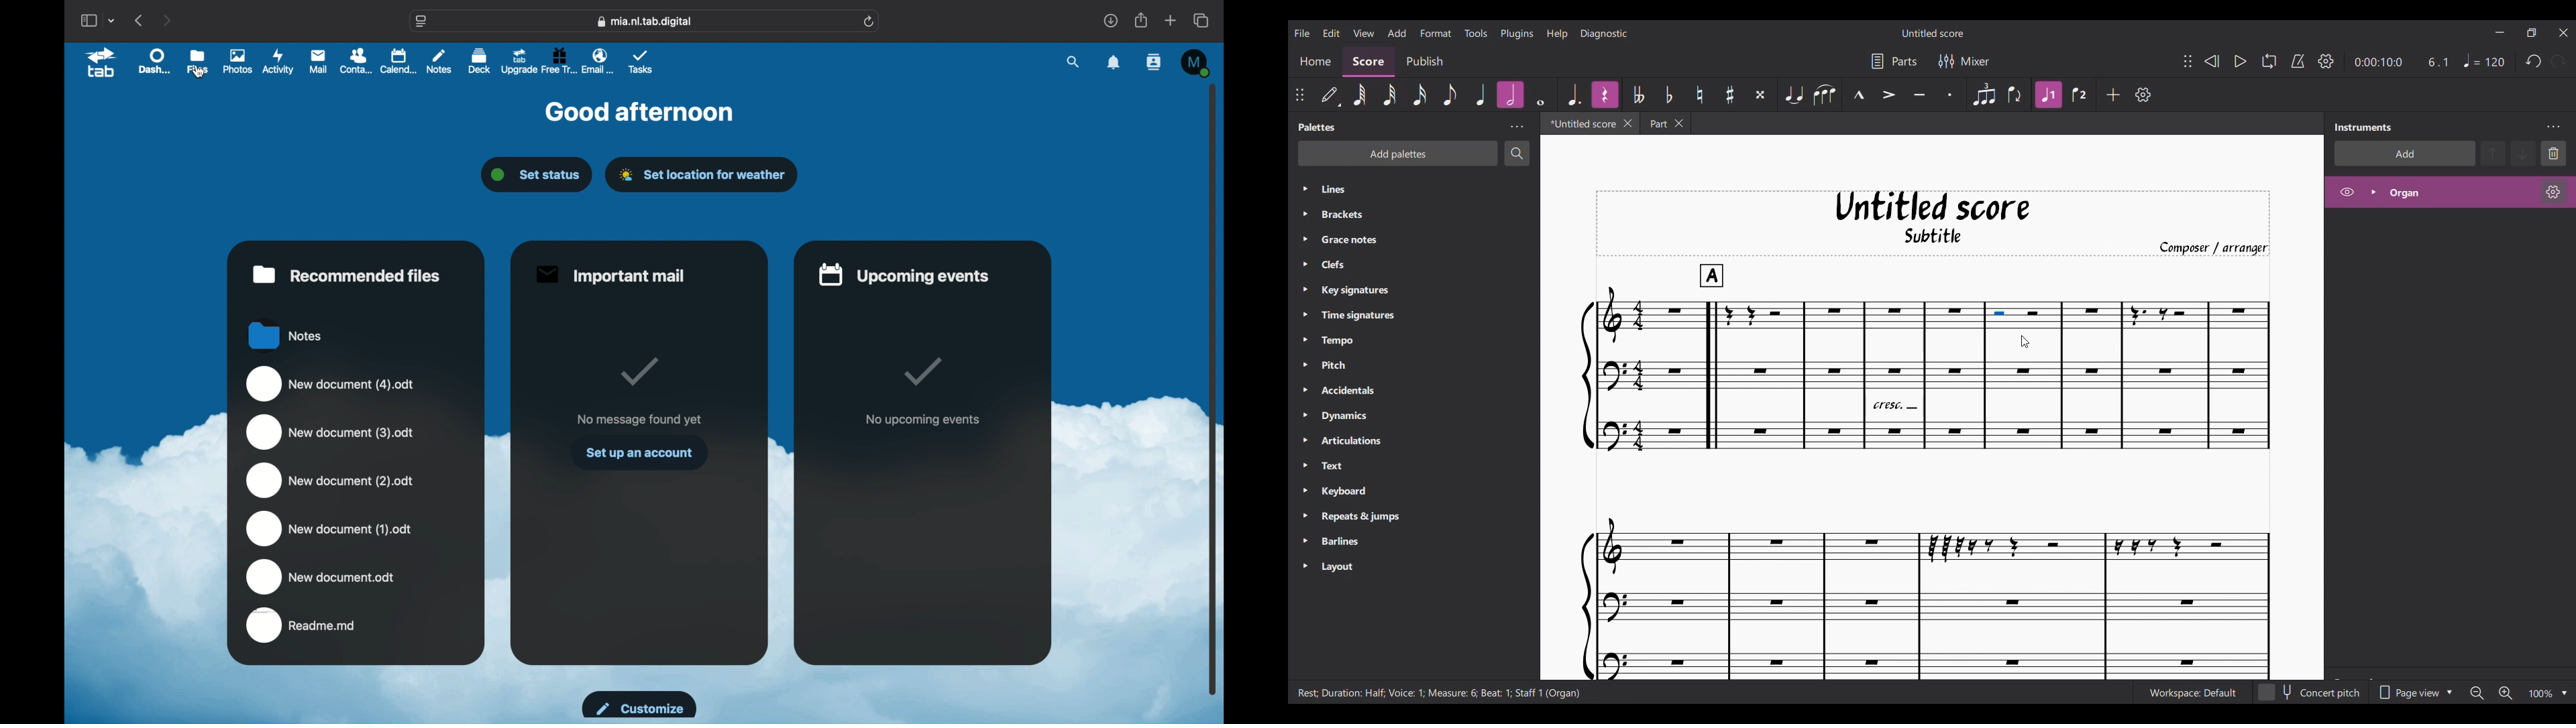  I want to click on Highlight indicates combination of this note was deleted, so click(1511, 95).